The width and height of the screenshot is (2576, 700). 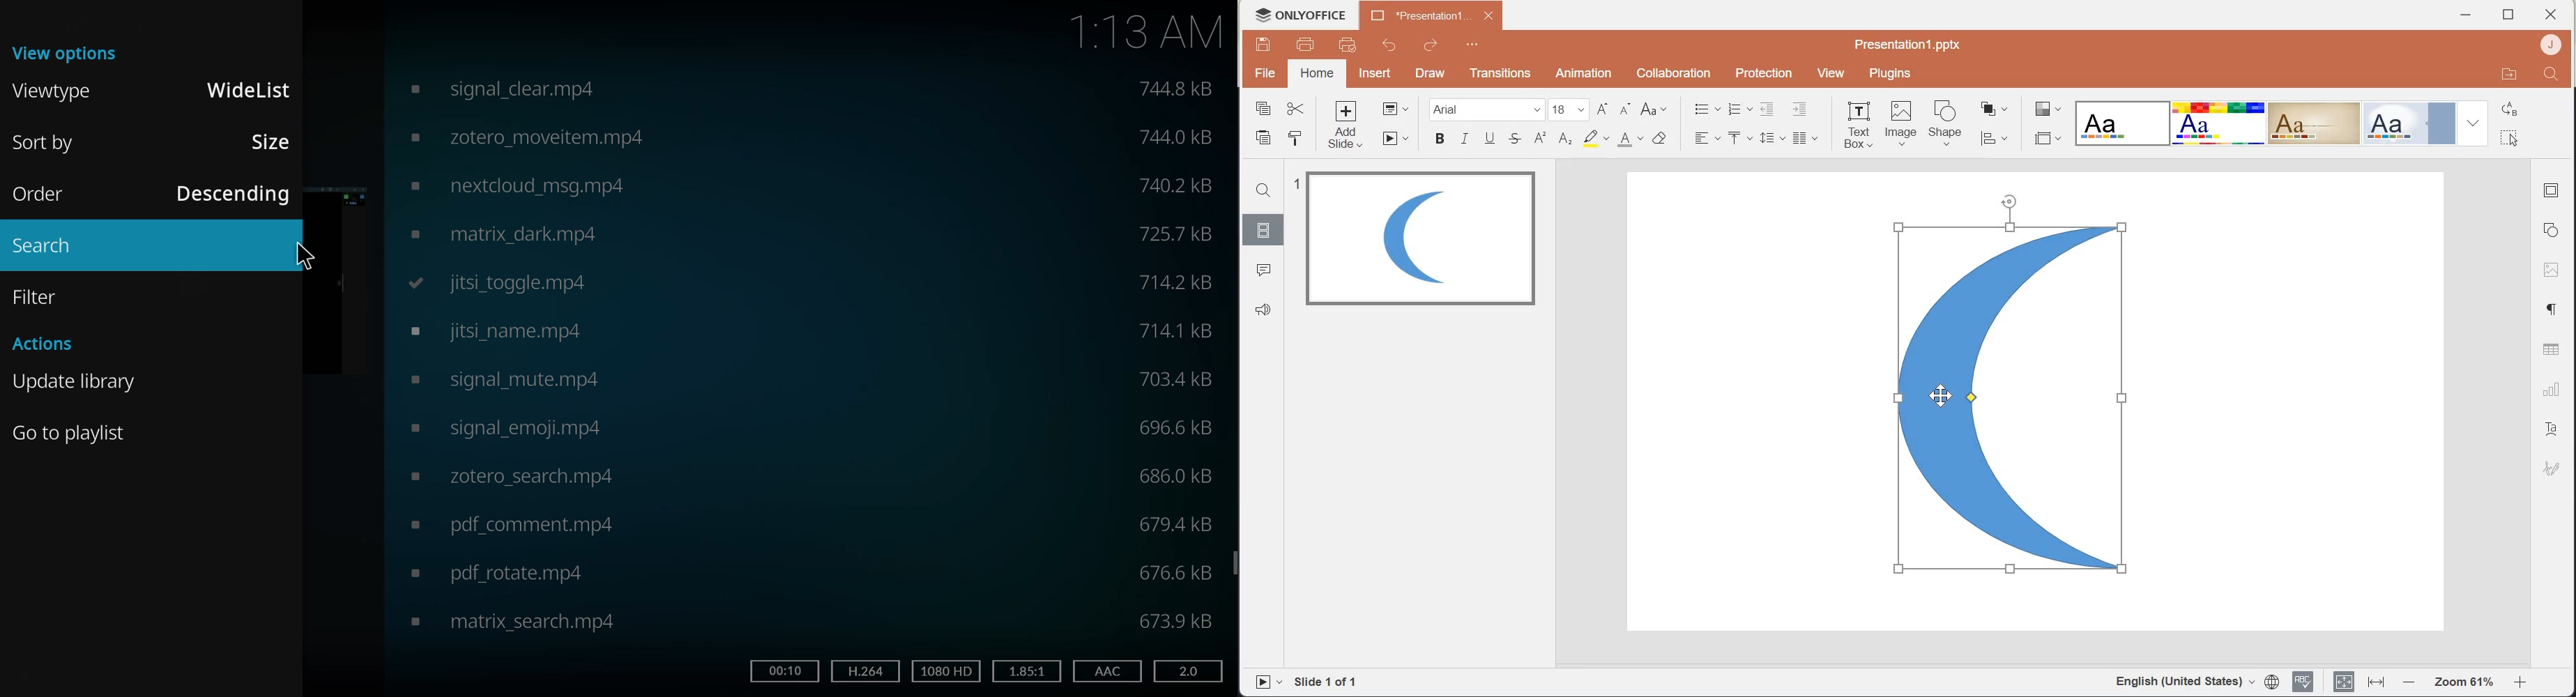 What do you see at coordinates (1466, 139) in the screenshot?
I see `Italic` at bounding box center [1466, 139].